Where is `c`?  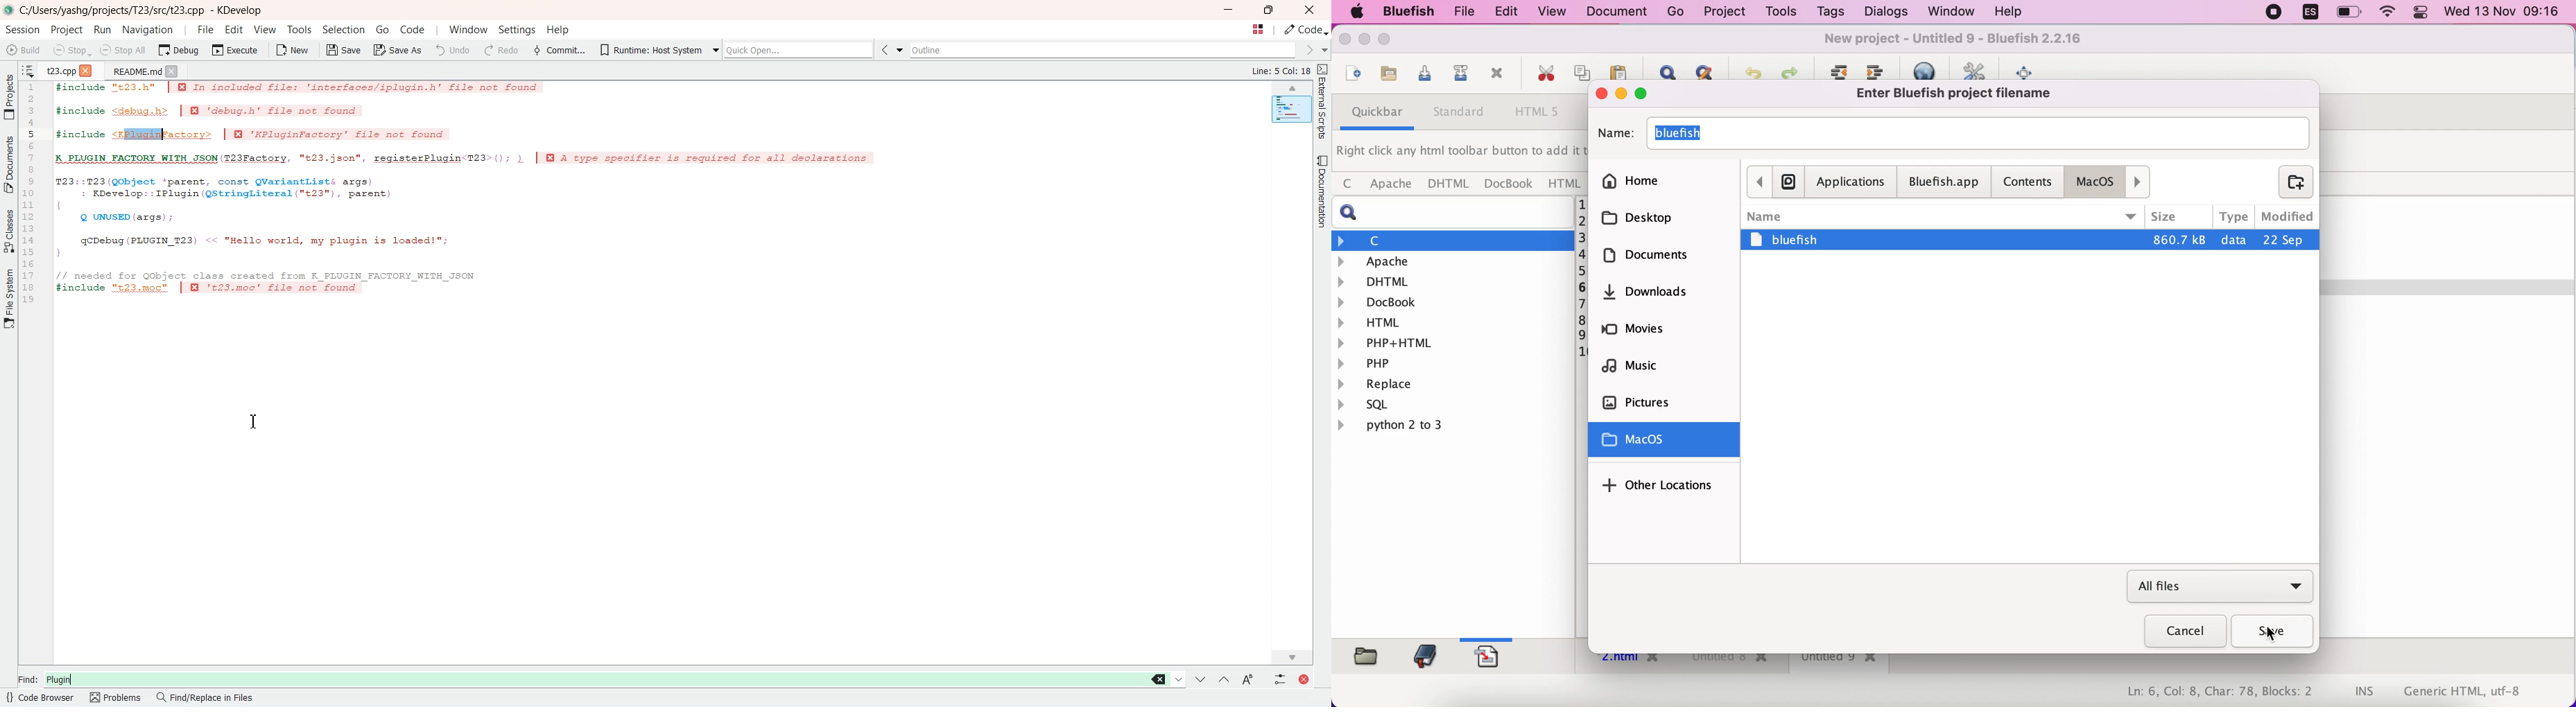 c is located at coordinates (1347, 184).